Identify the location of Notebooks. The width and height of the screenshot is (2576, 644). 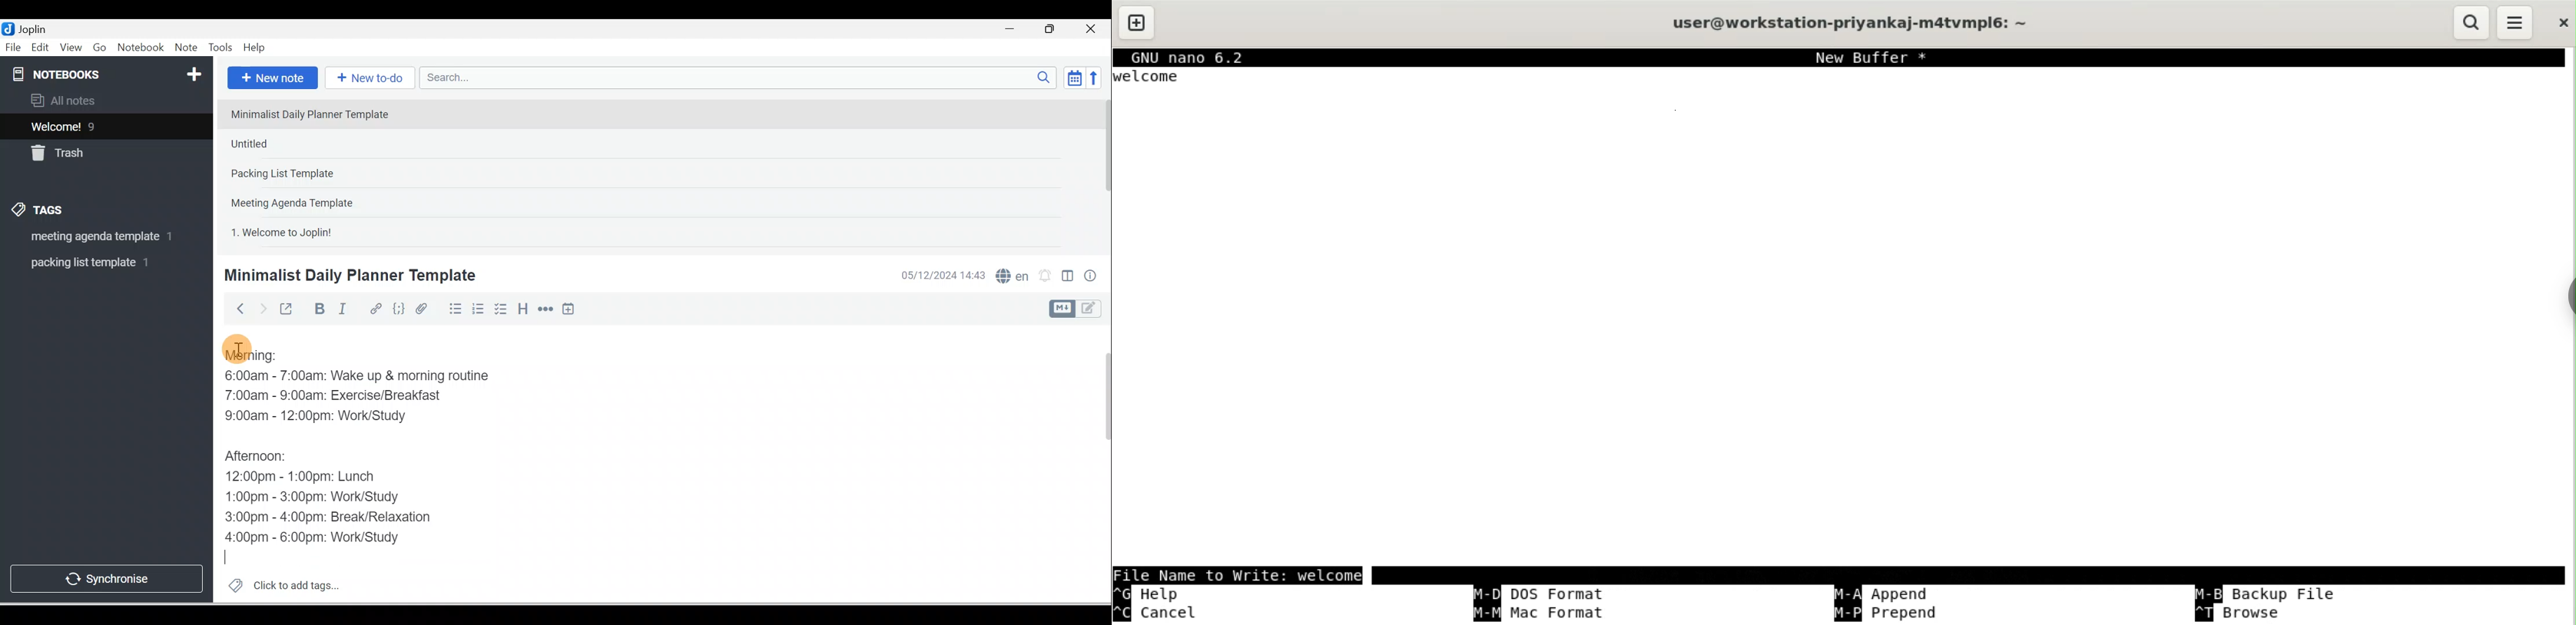
(109, 72).